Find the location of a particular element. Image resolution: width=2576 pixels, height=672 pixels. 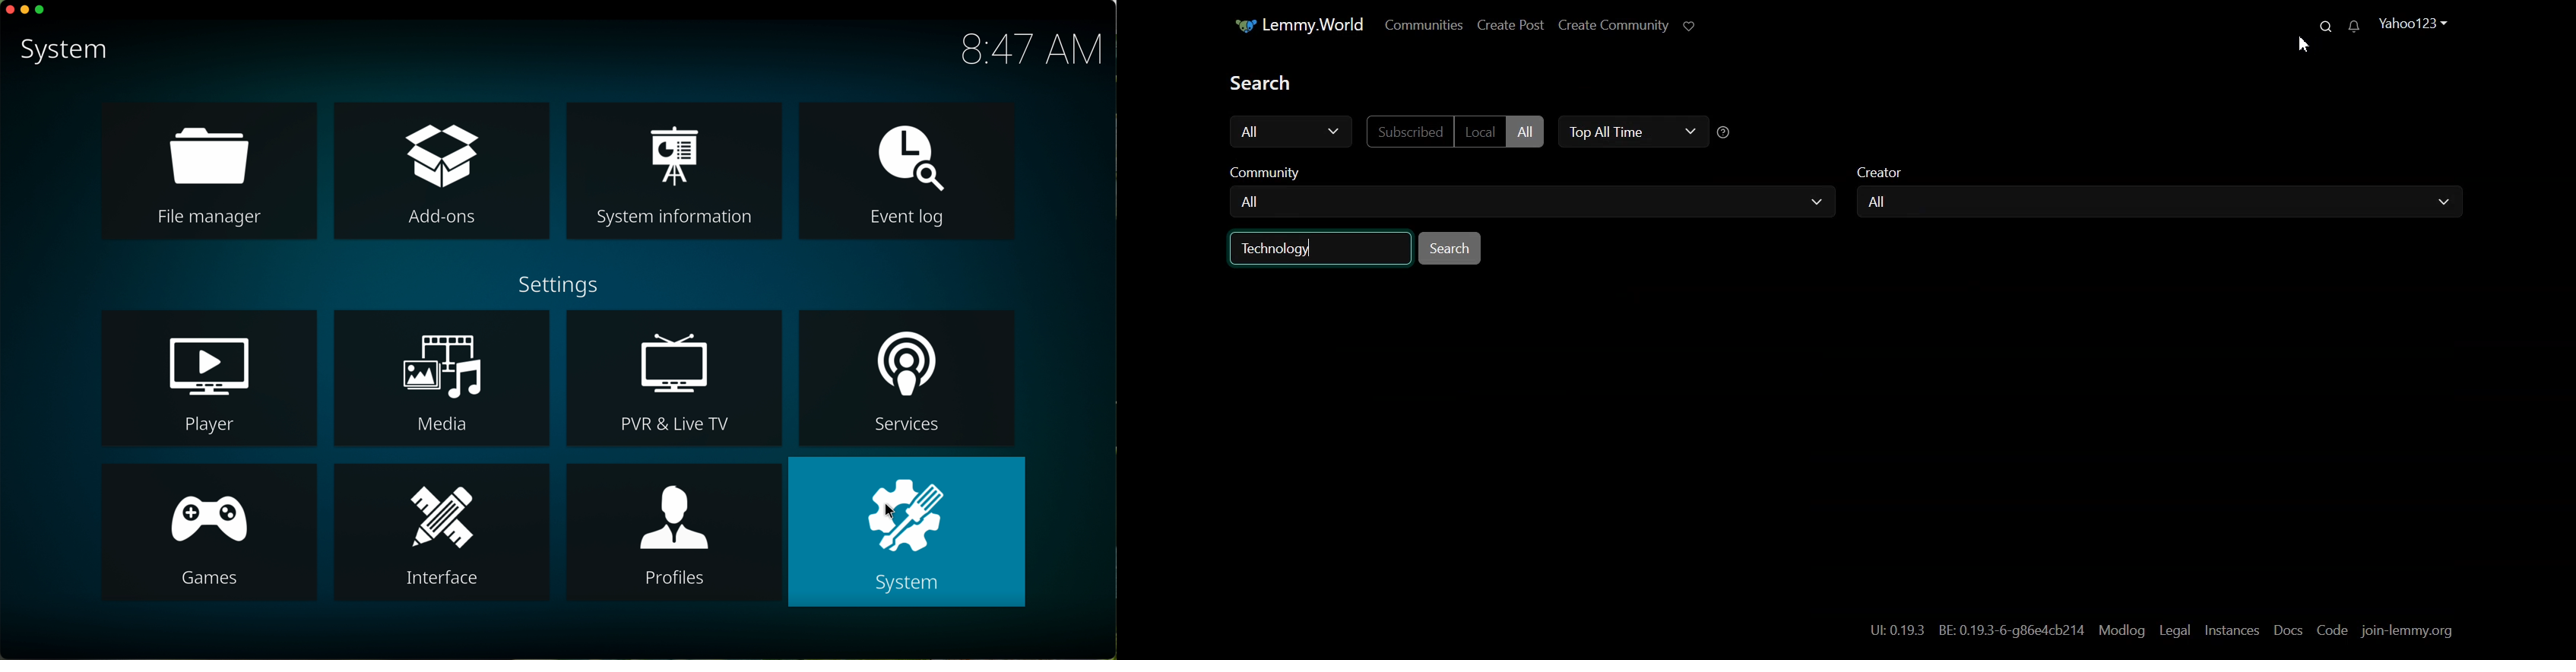

Technology is located at coordinates (1317, 250).